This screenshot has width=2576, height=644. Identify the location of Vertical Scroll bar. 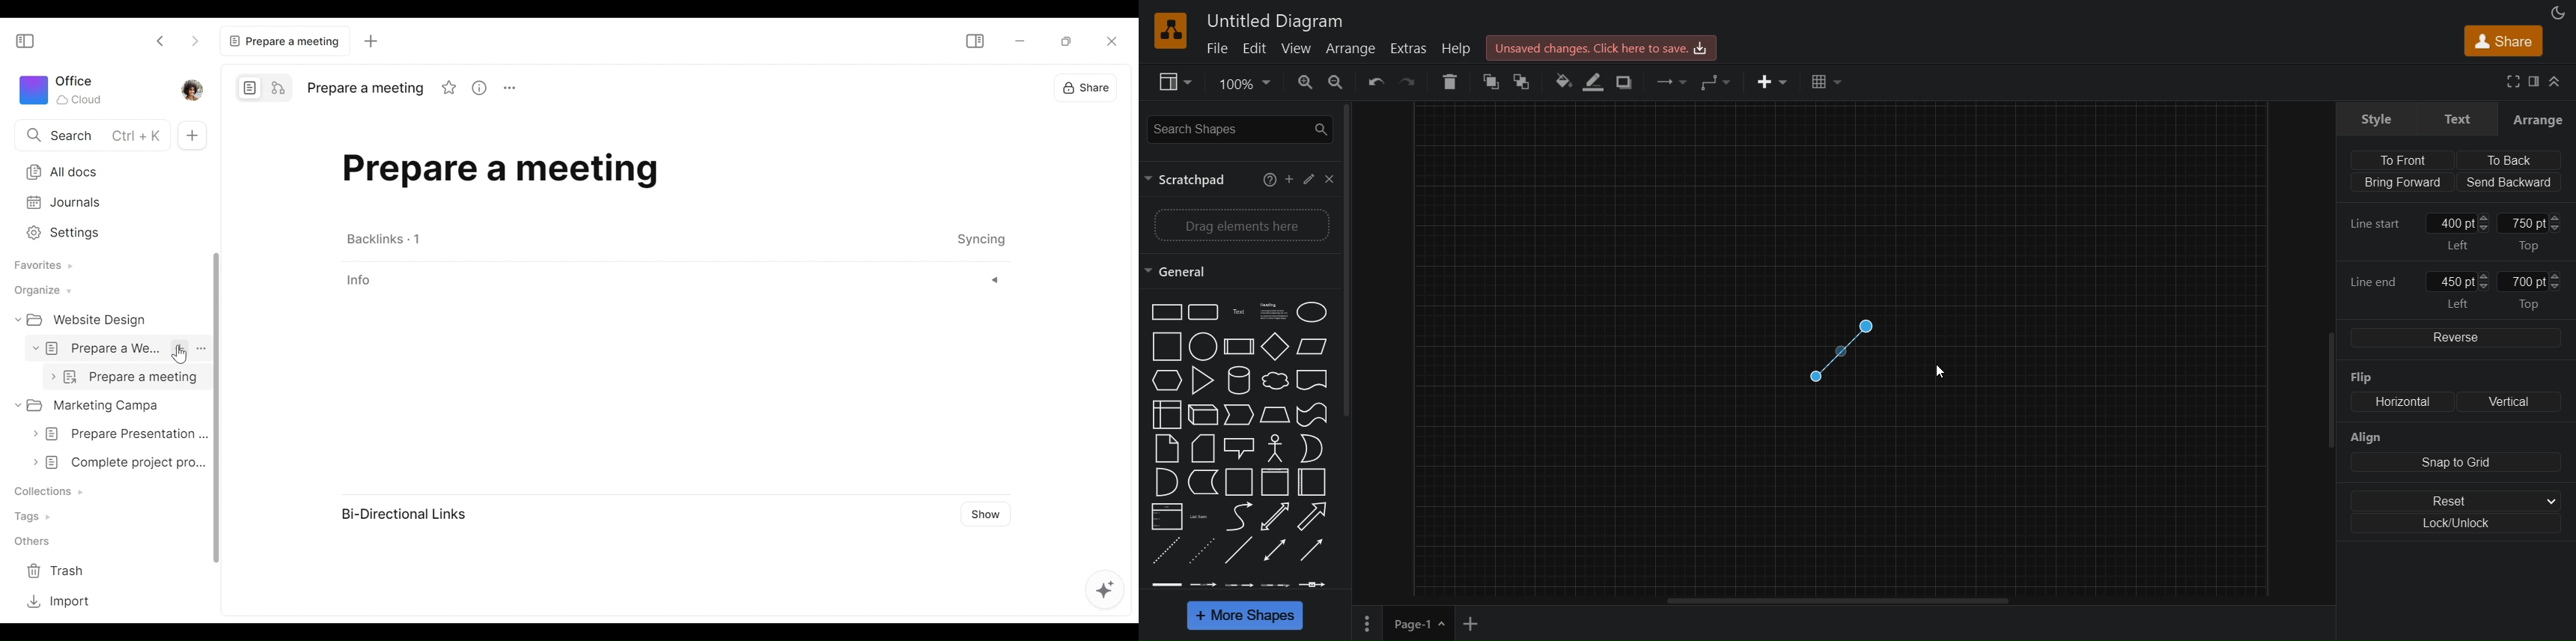
(220, 408).